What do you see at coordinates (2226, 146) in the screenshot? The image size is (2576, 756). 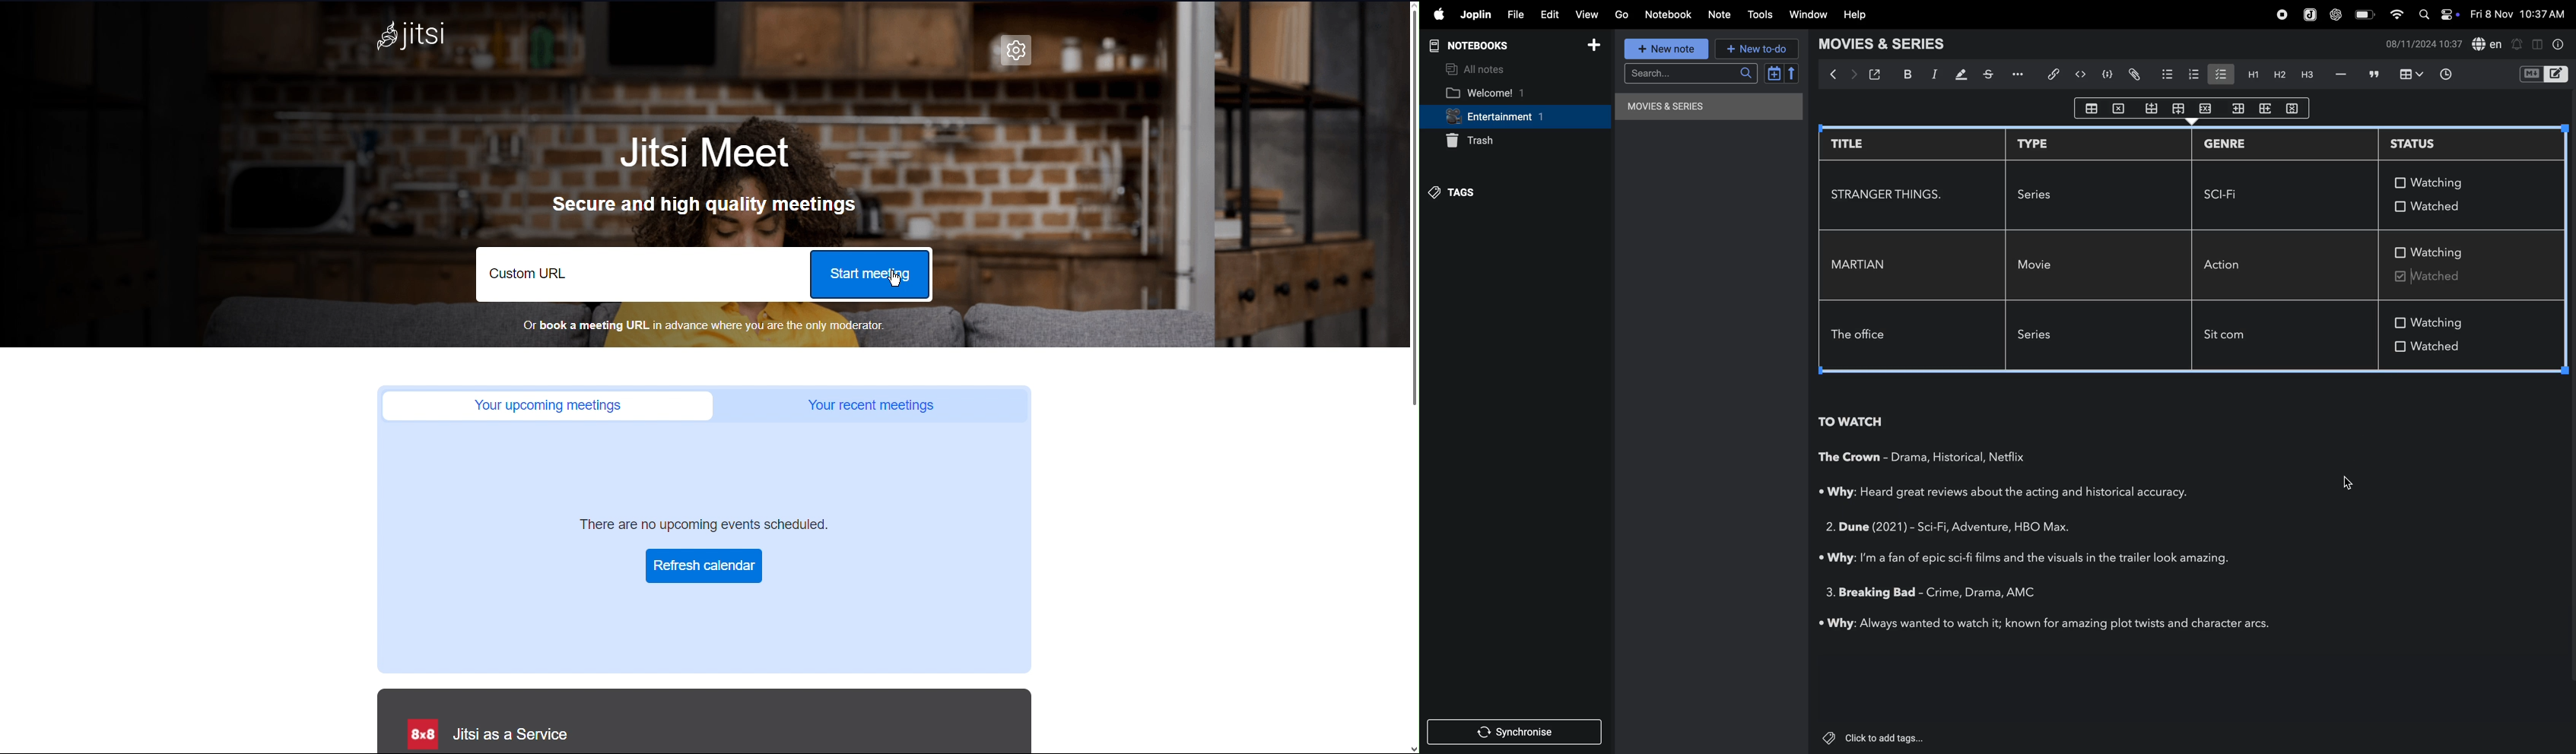 I see `genre` at bounding box center [2226, 146].